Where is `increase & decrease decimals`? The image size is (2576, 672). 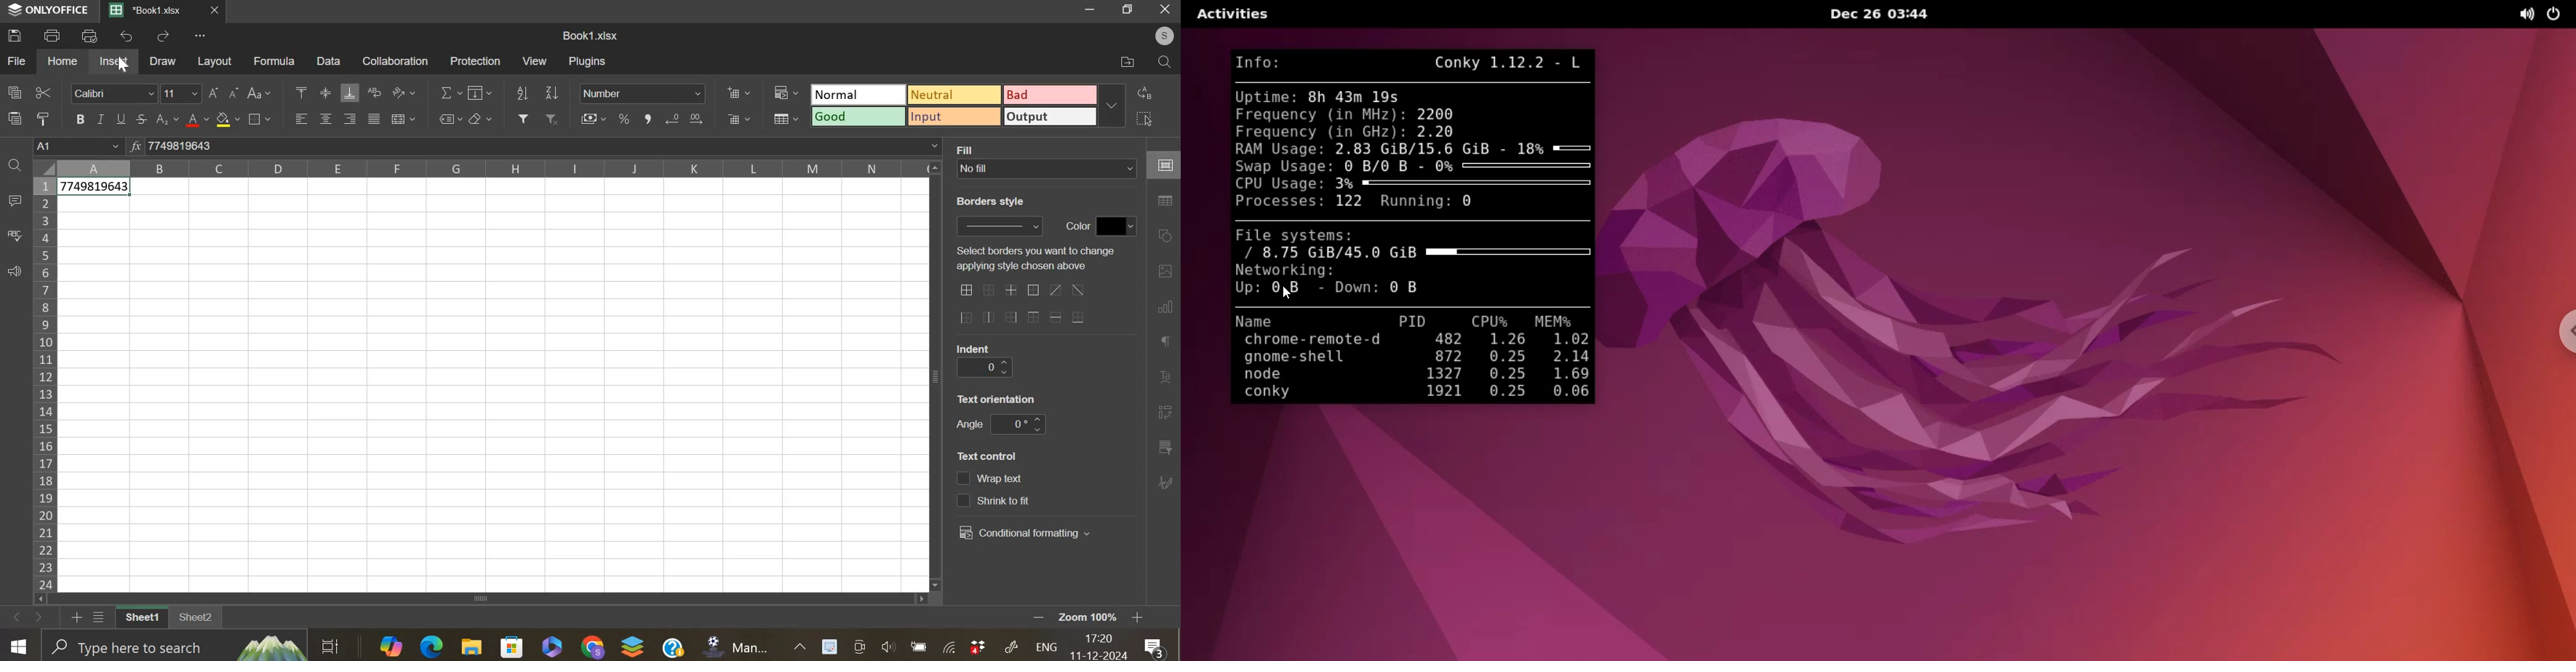
increase & decrease decimals is located at coordinates (685, 119).